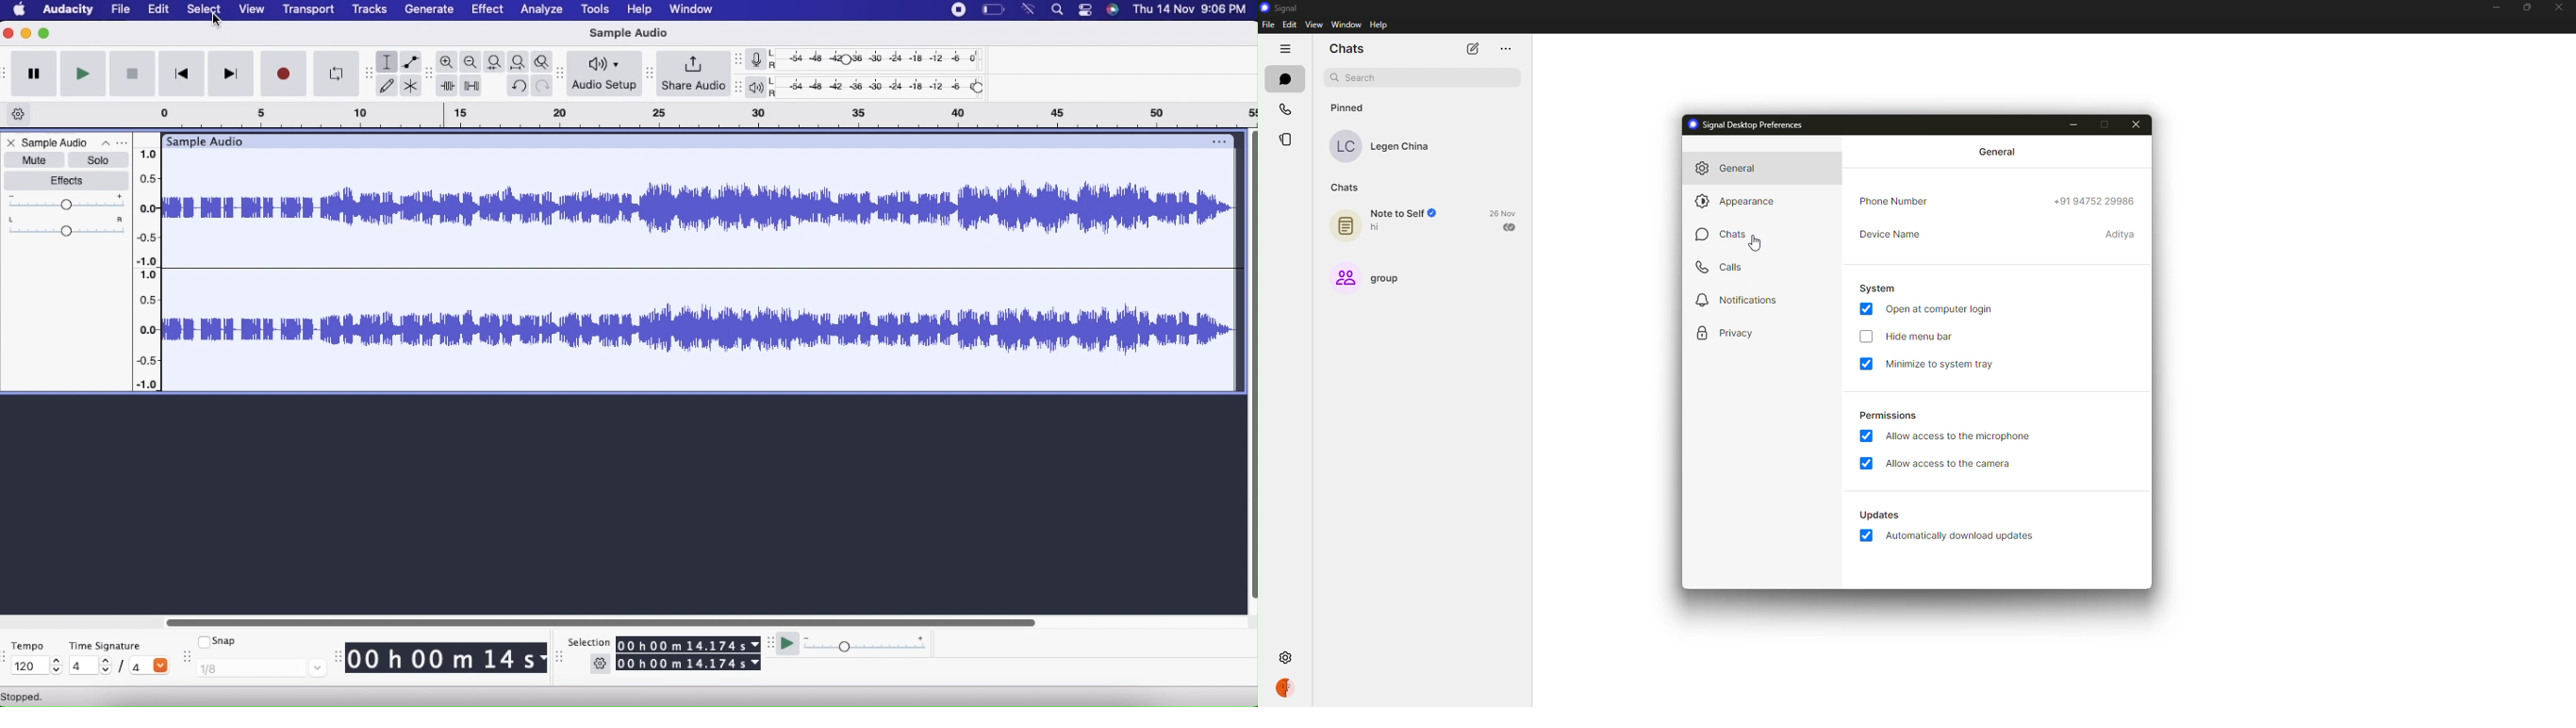 The image size is (2576, 728). I want to click on click to enable, so click(1865, 337).